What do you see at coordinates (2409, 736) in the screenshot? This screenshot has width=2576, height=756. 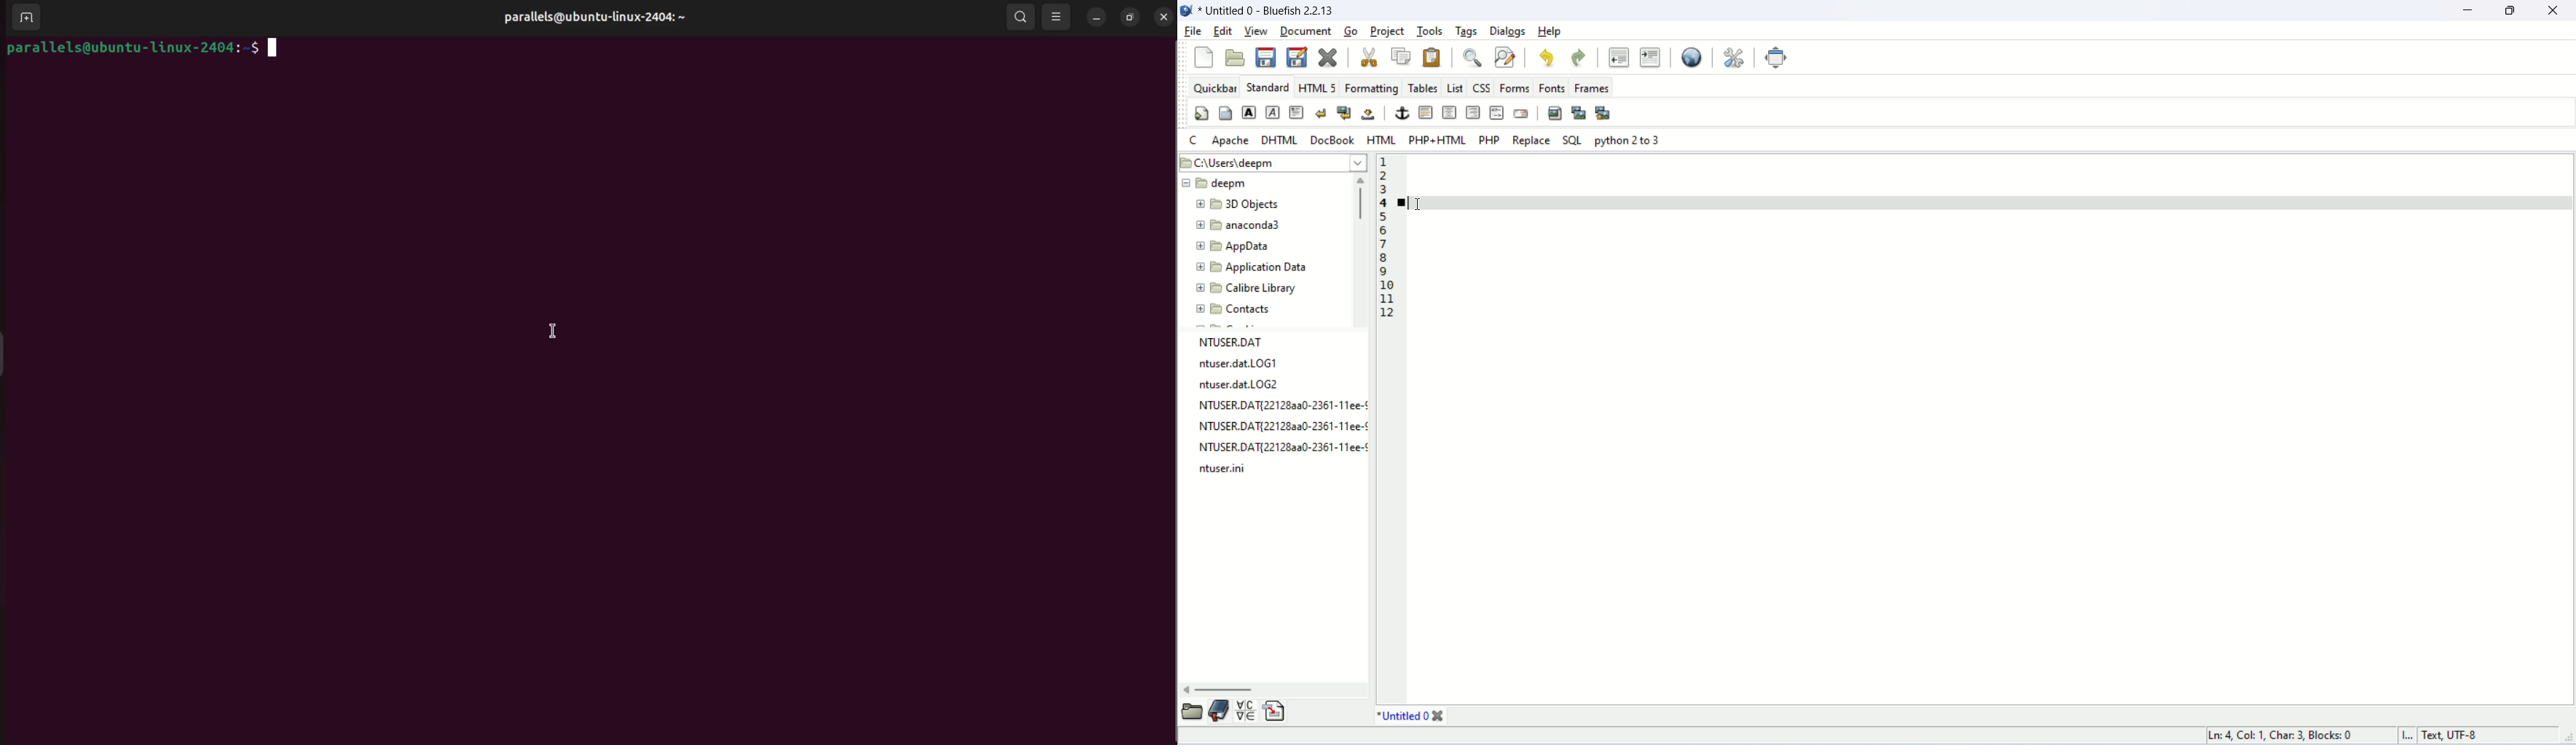 I see `I` at bounding box center [2409, 736].